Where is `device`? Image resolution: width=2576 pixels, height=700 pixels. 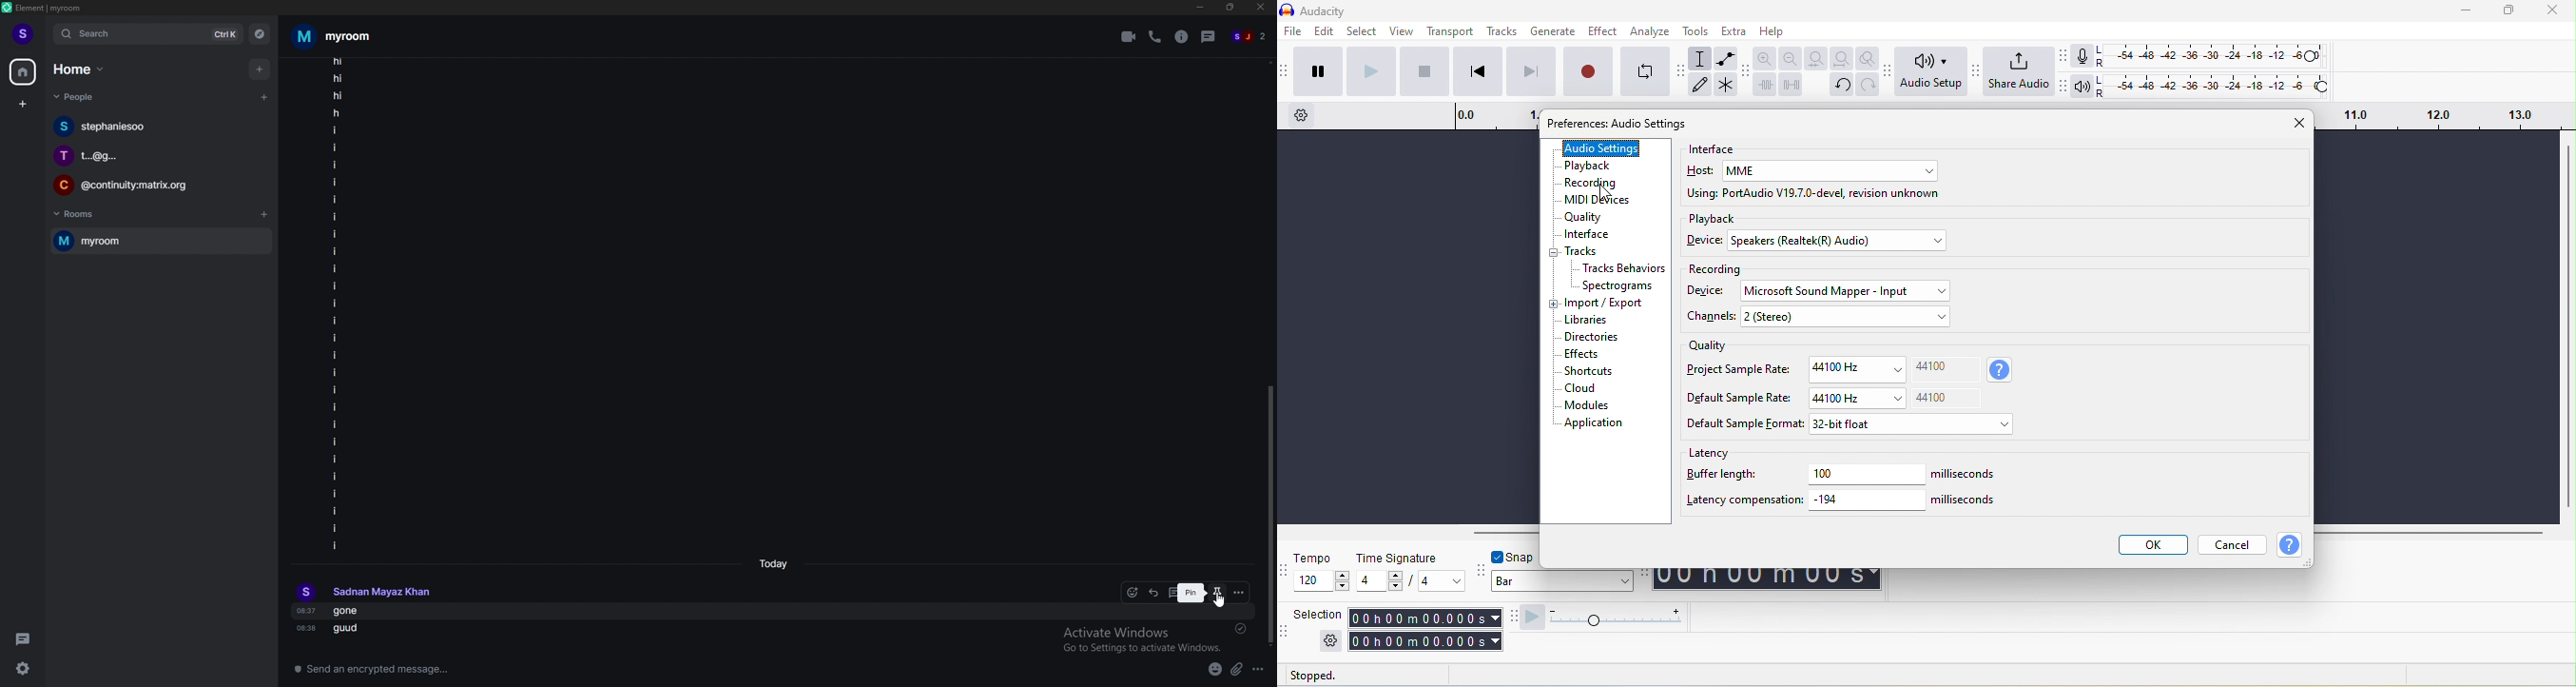 device is located at coordinates (1704, 241).